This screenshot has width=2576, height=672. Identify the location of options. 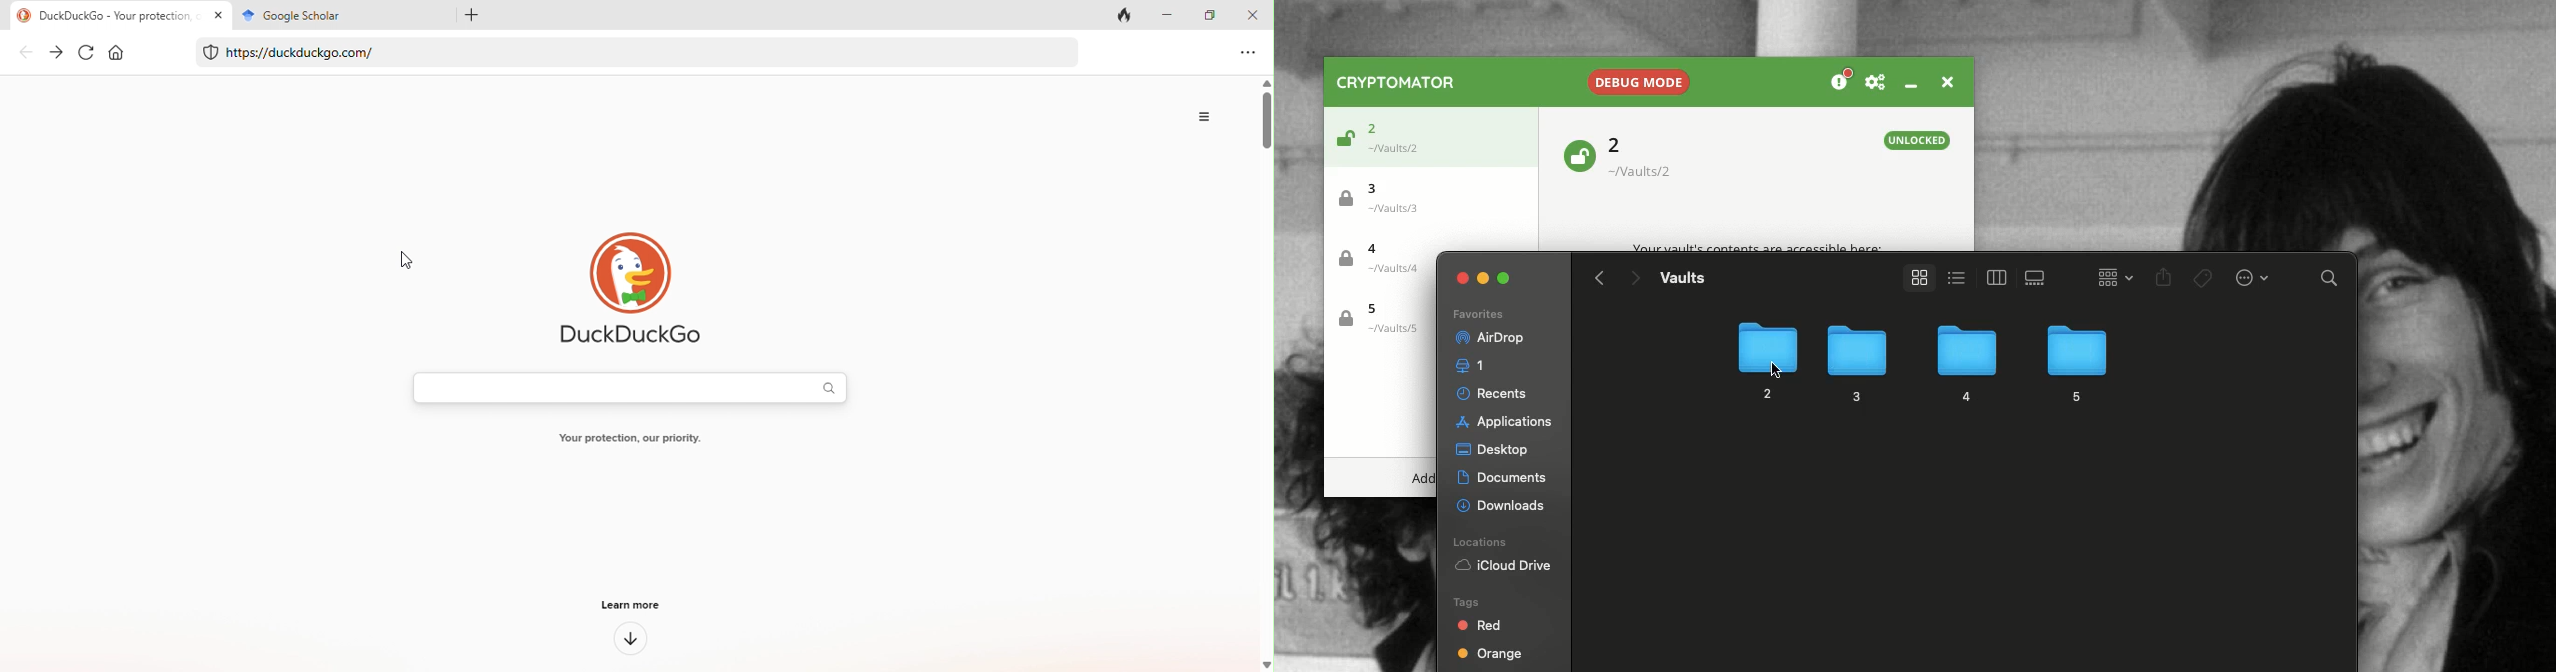
(1250, 52).